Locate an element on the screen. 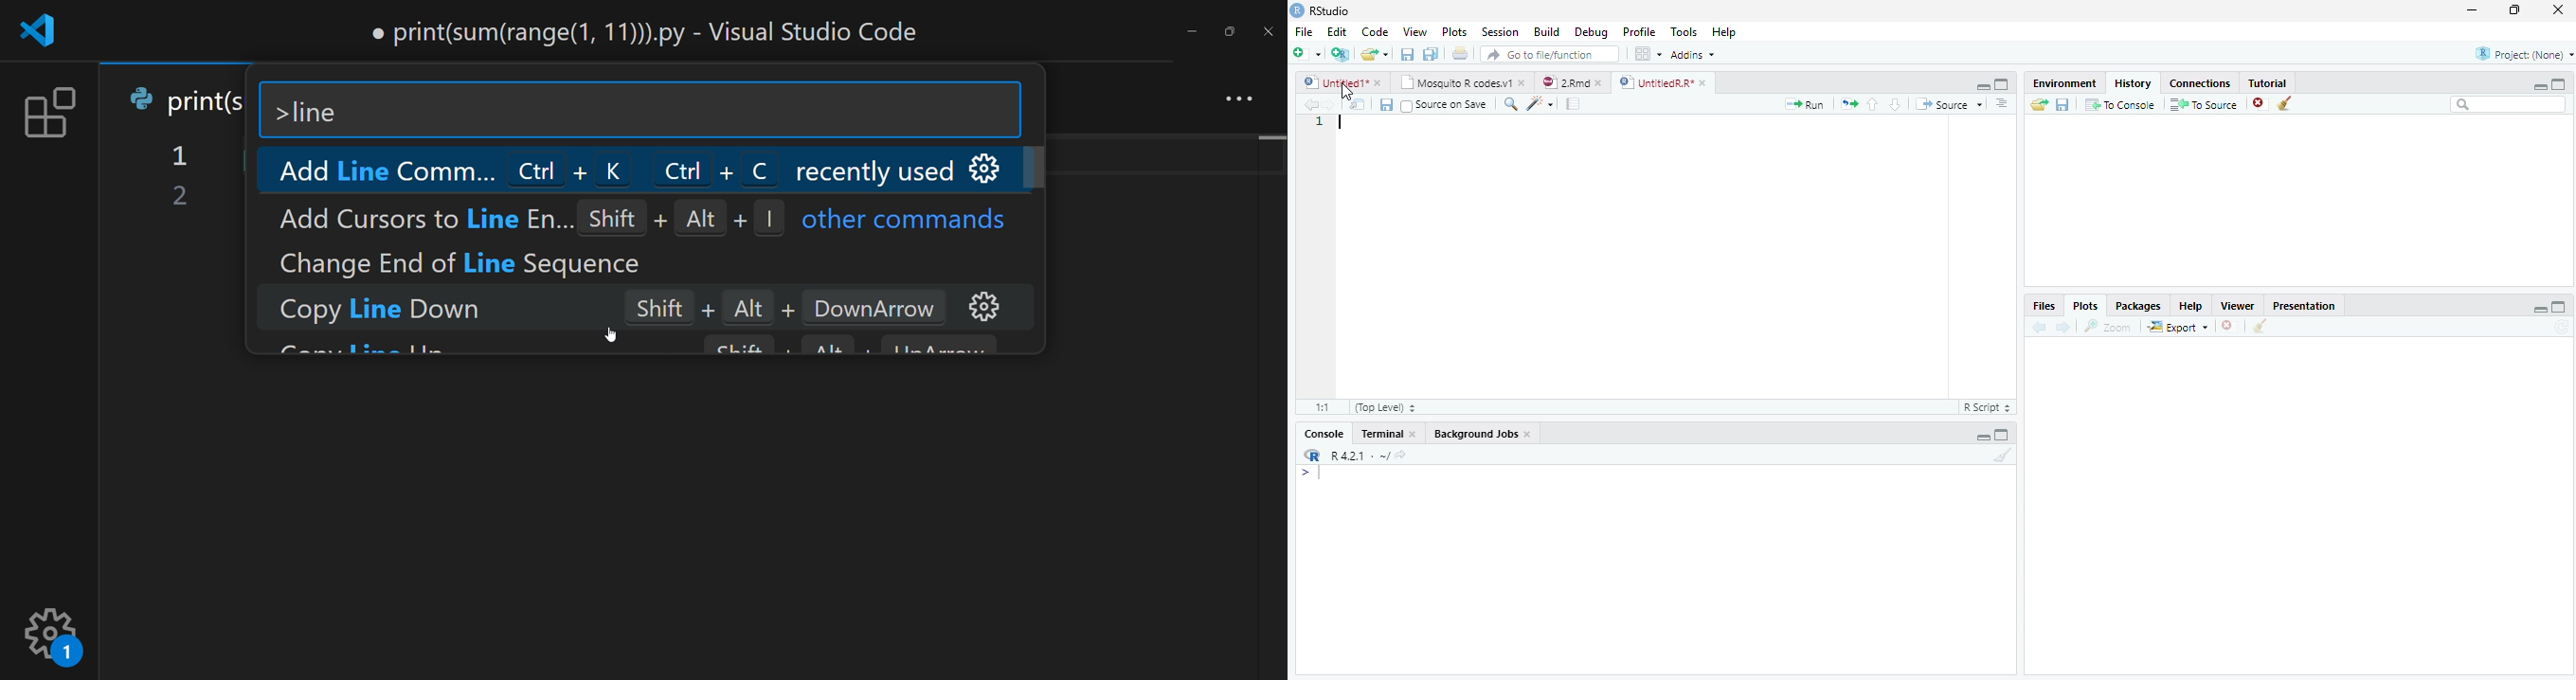 The height and width of the screenshot is (700, 2576). History is located at coordinates (2136, 83).